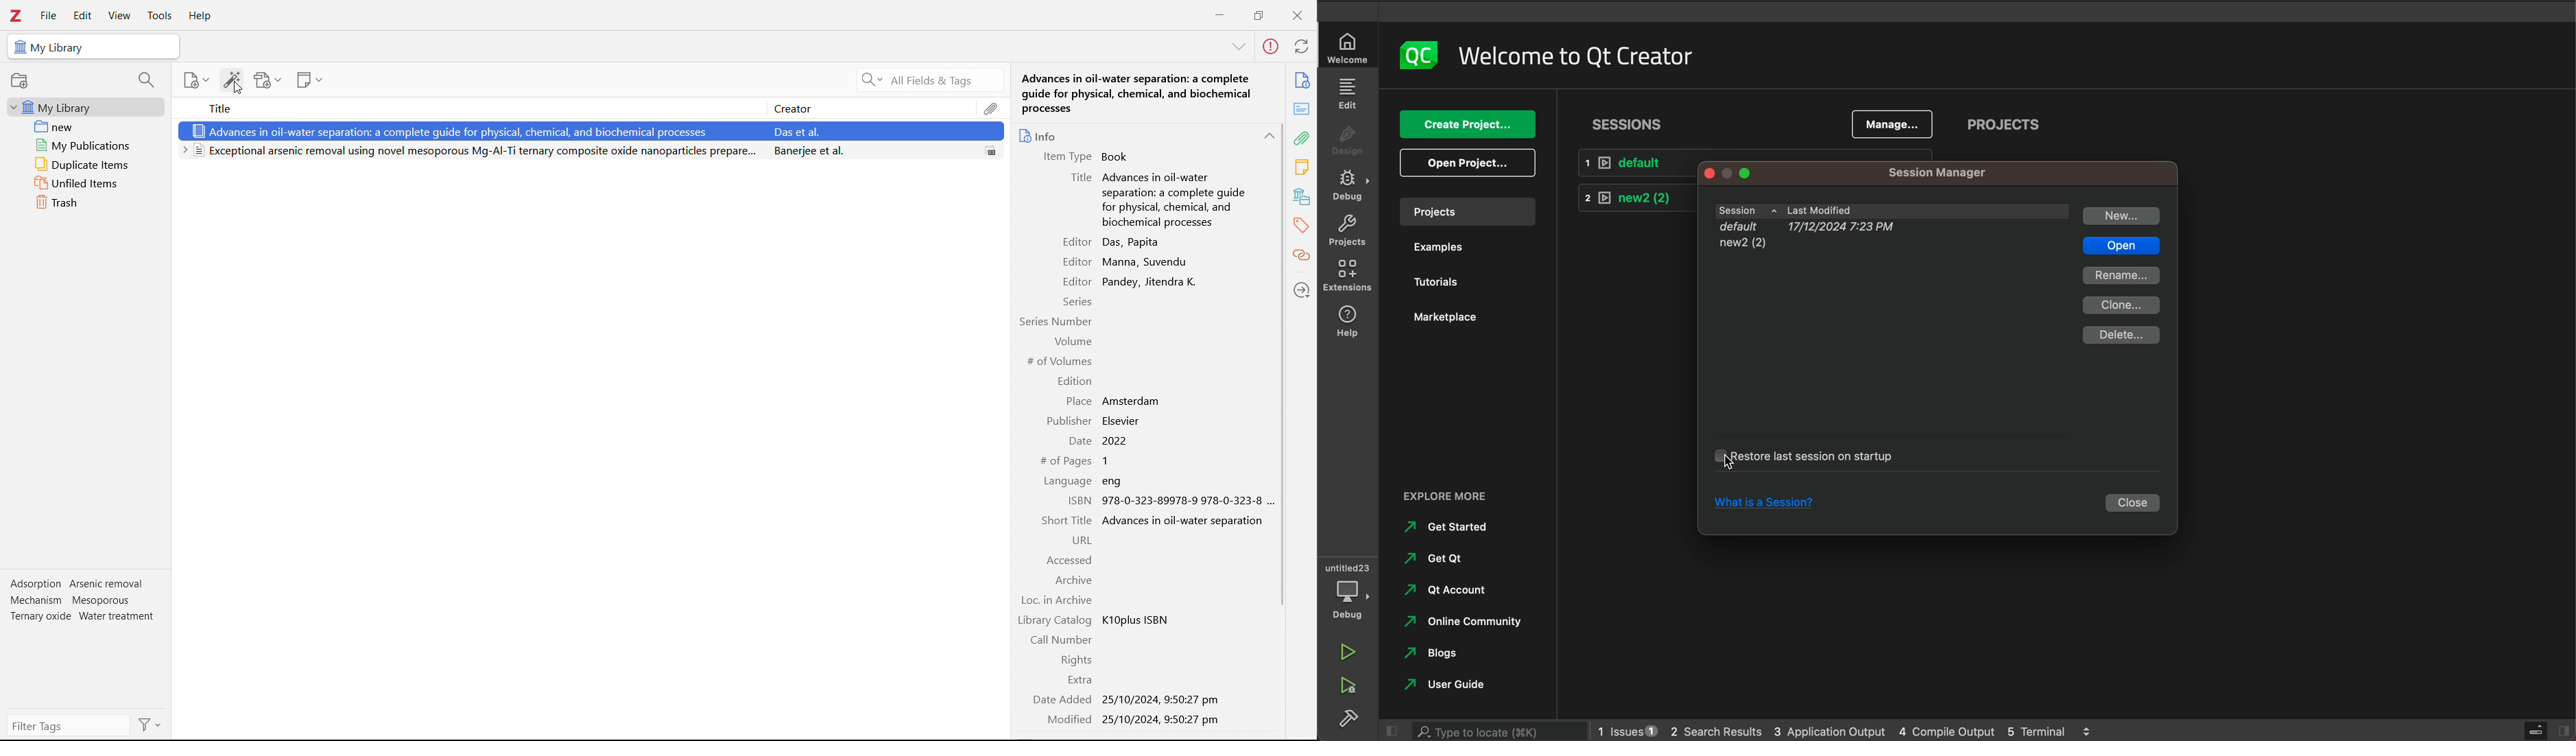 This screenshot has width=2576, height=756. What do you see at coordinates (1079, 501) in the screenshot?
I see `ISBN` at bounding box center [1079, 501].